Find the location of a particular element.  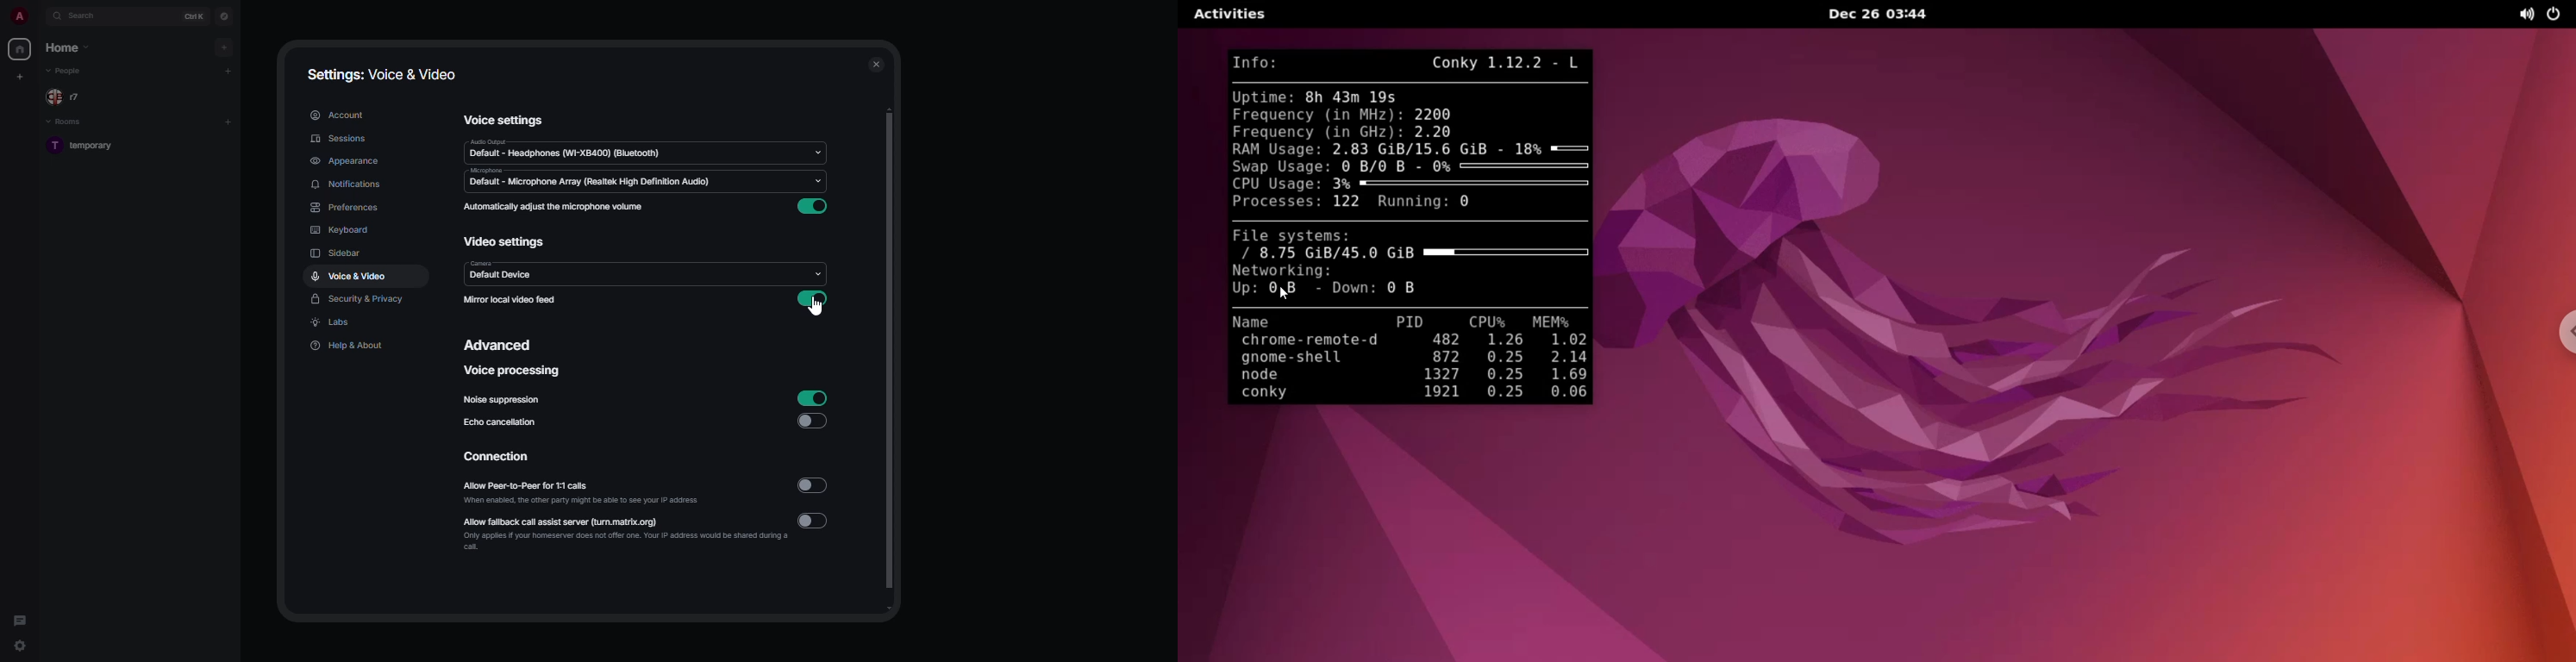

scroll bar is located at coordinates (891, 362).